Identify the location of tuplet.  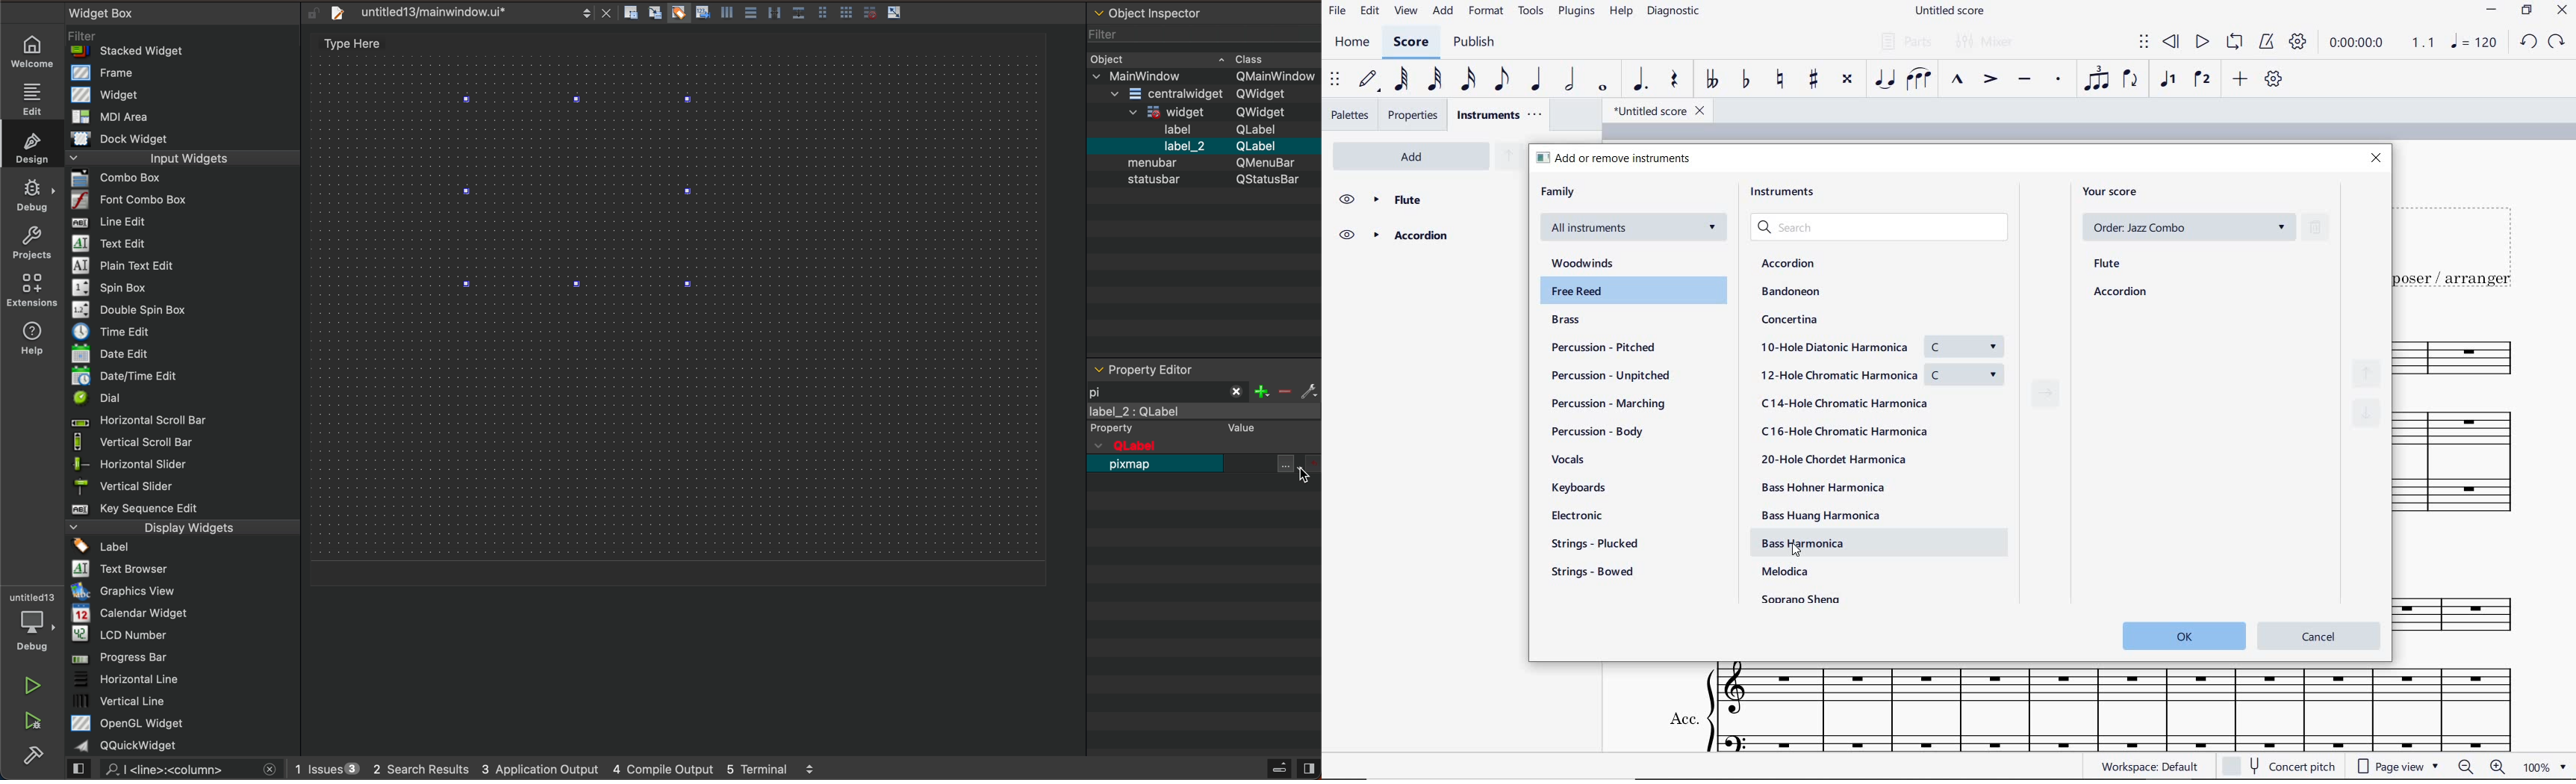
(2097, 79).